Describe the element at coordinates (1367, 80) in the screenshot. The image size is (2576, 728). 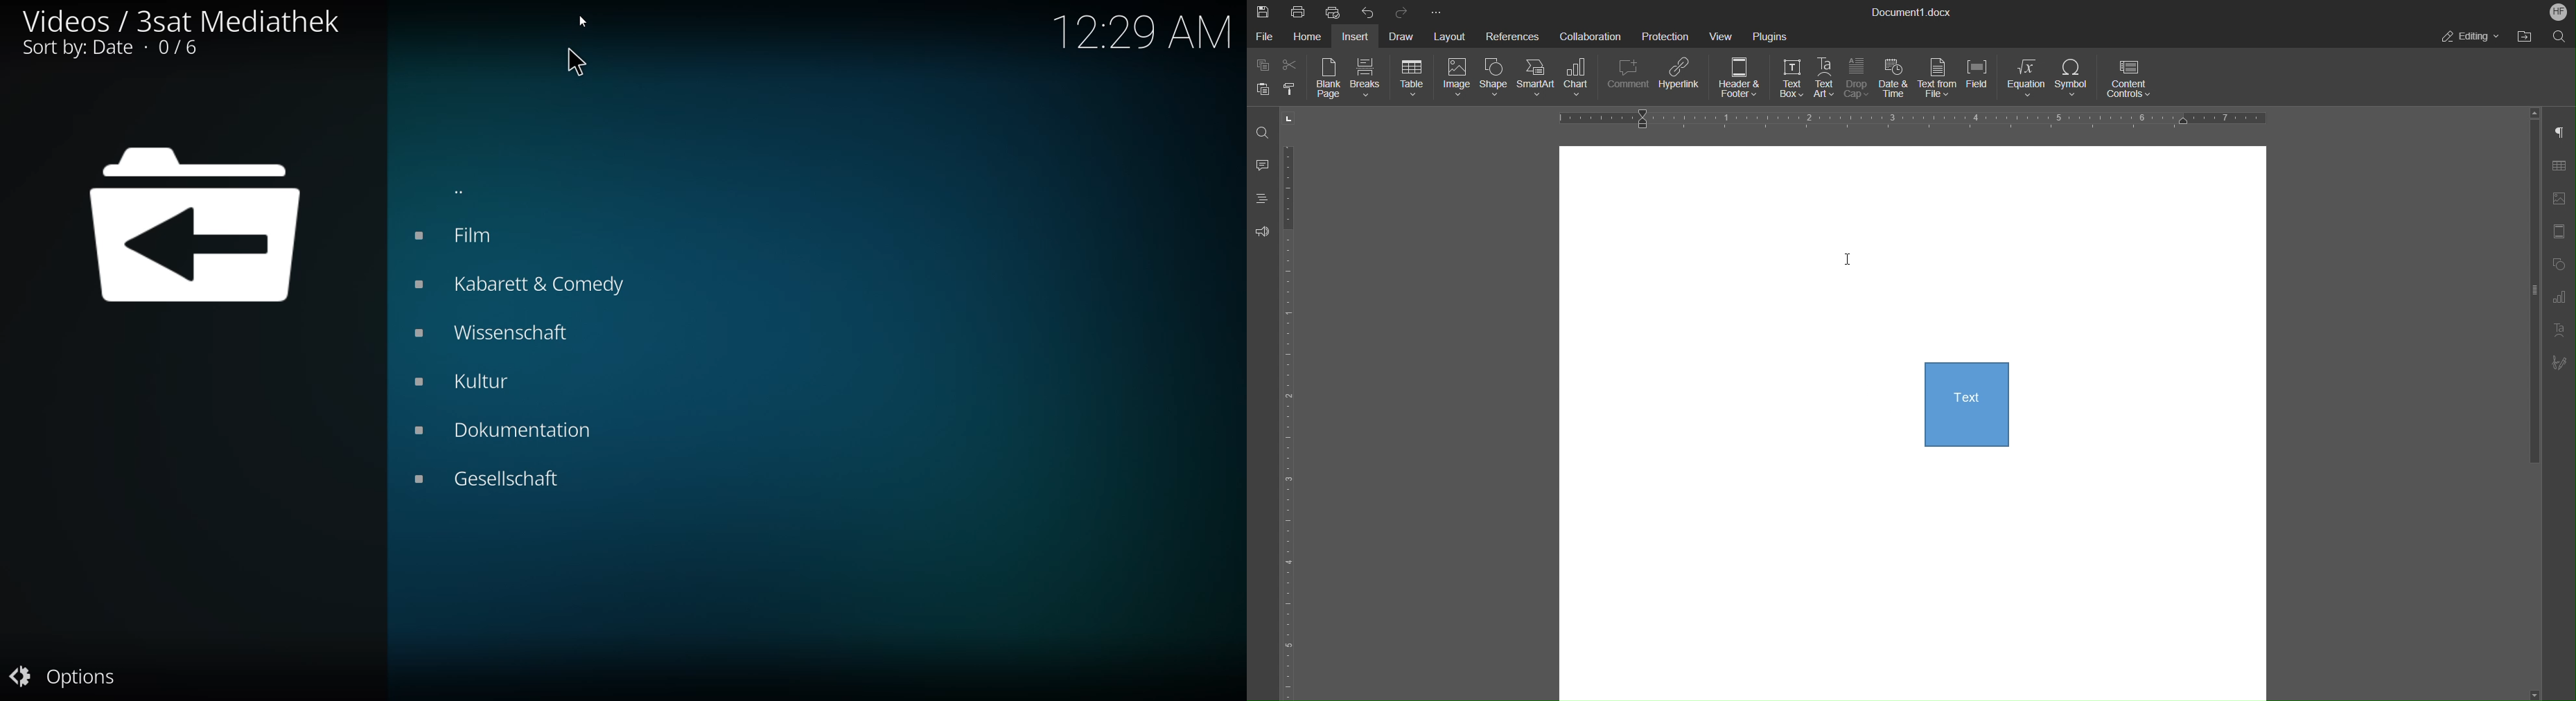
I see `Breaks` at that location.